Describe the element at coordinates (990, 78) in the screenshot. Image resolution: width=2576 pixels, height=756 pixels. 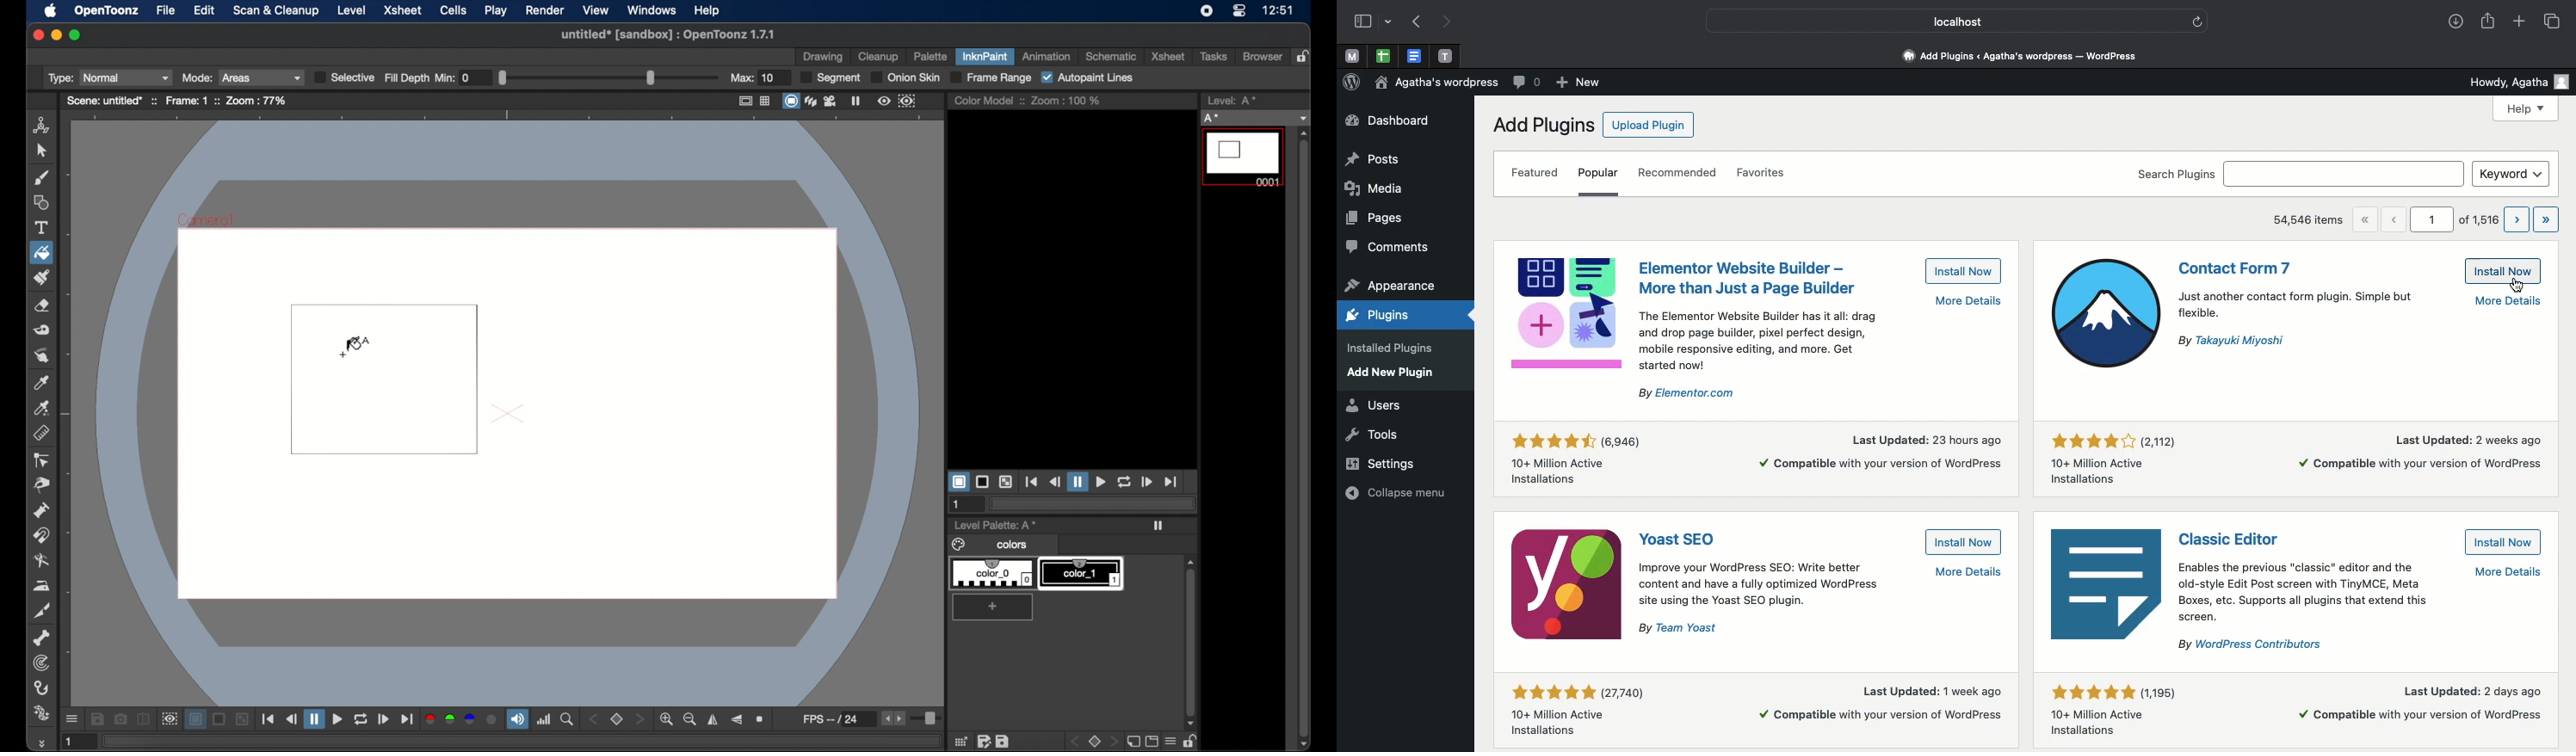
I see `frame range` at that location.